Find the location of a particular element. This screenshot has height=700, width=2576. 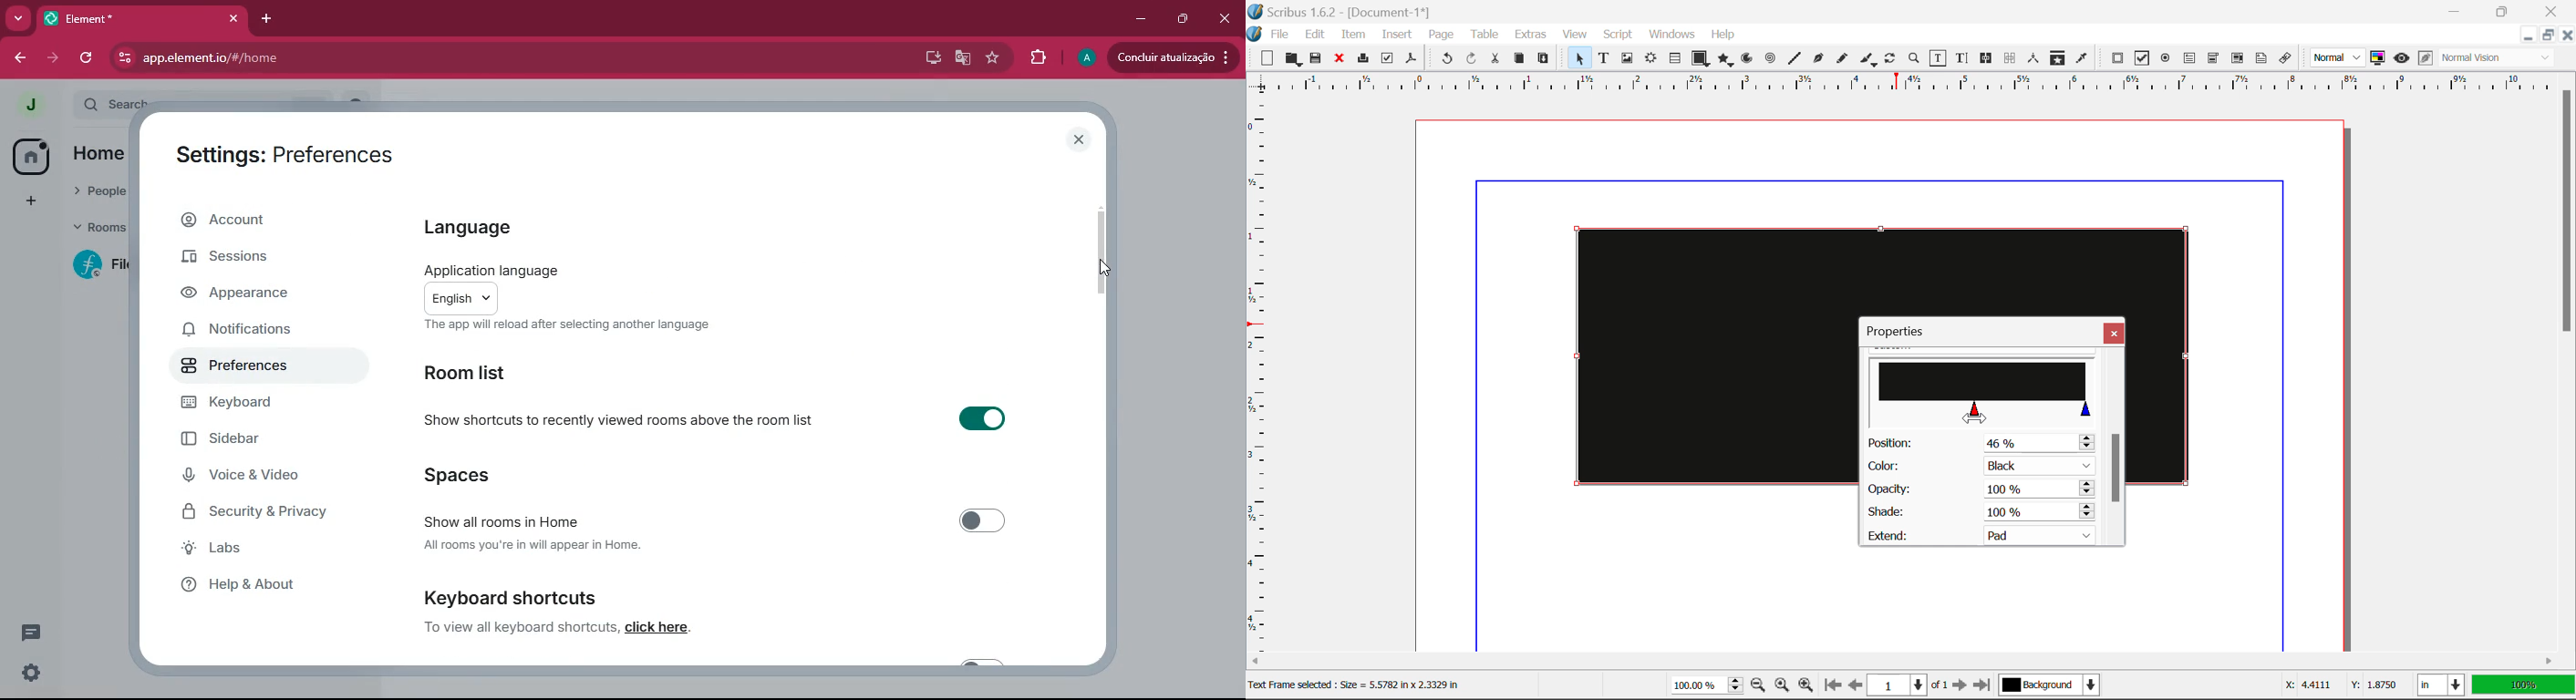

sessions is located at coordinates (248, 259).